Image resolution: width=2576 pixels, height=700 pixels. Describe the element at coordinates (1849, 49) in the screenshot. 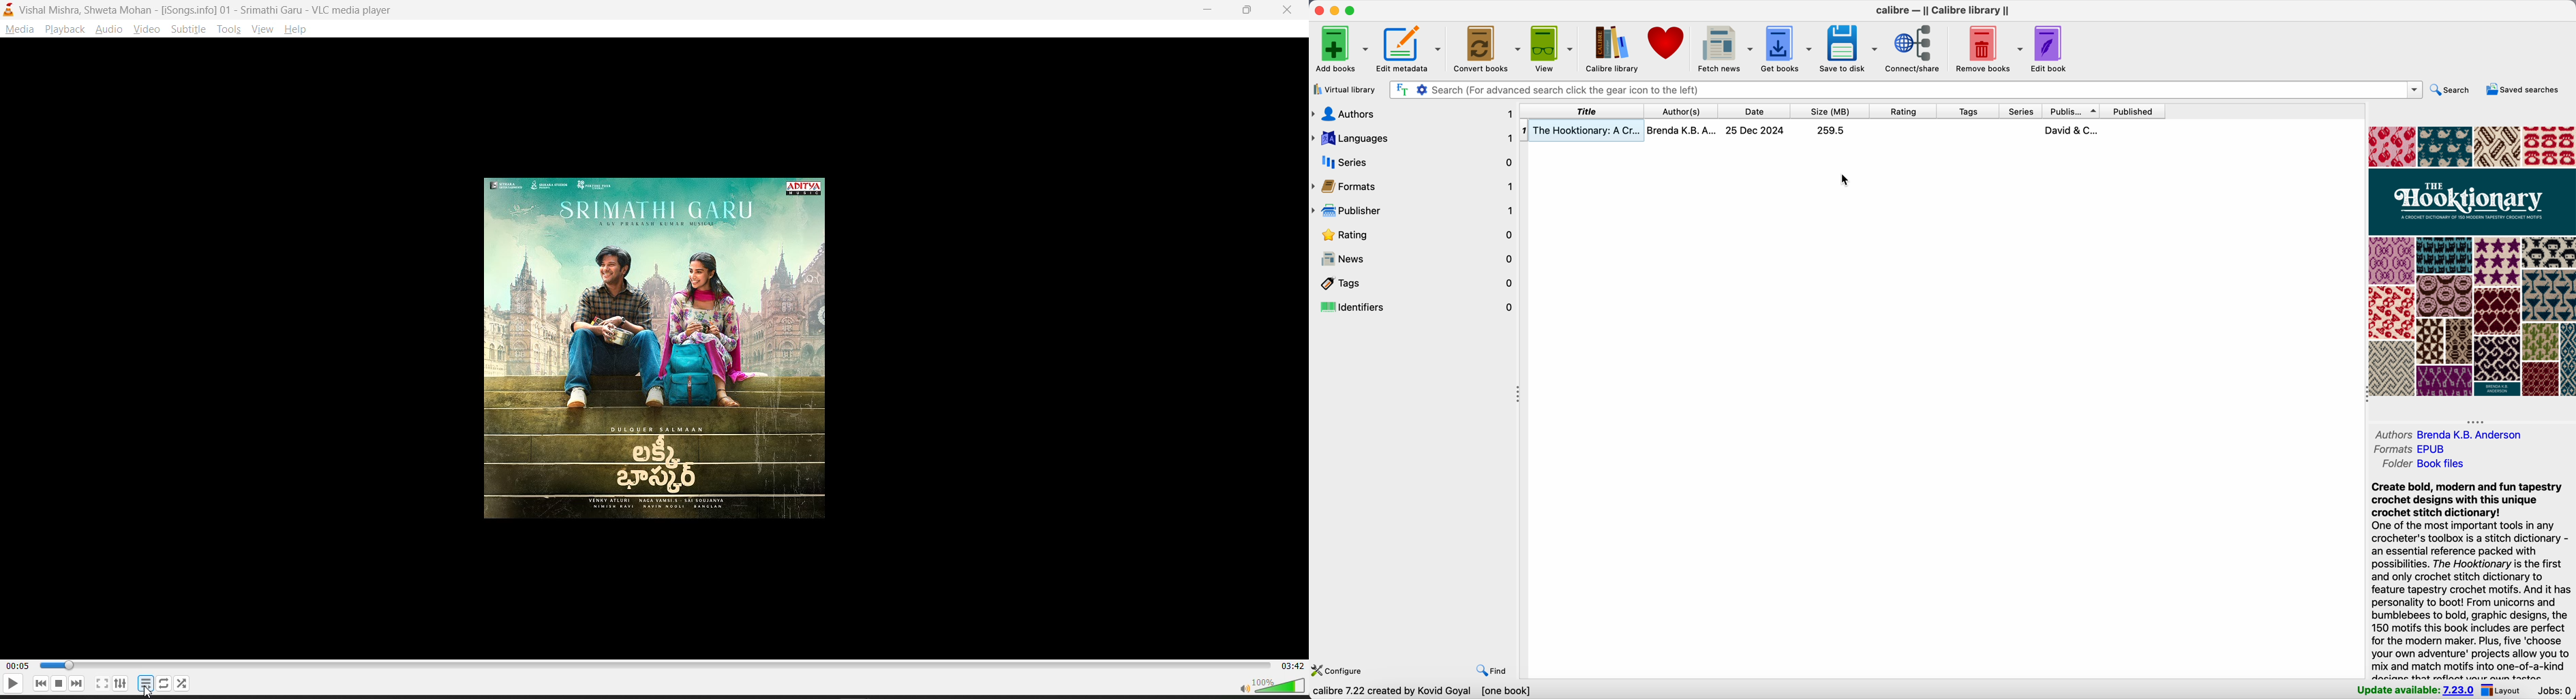

I see `save to disk` at that location.